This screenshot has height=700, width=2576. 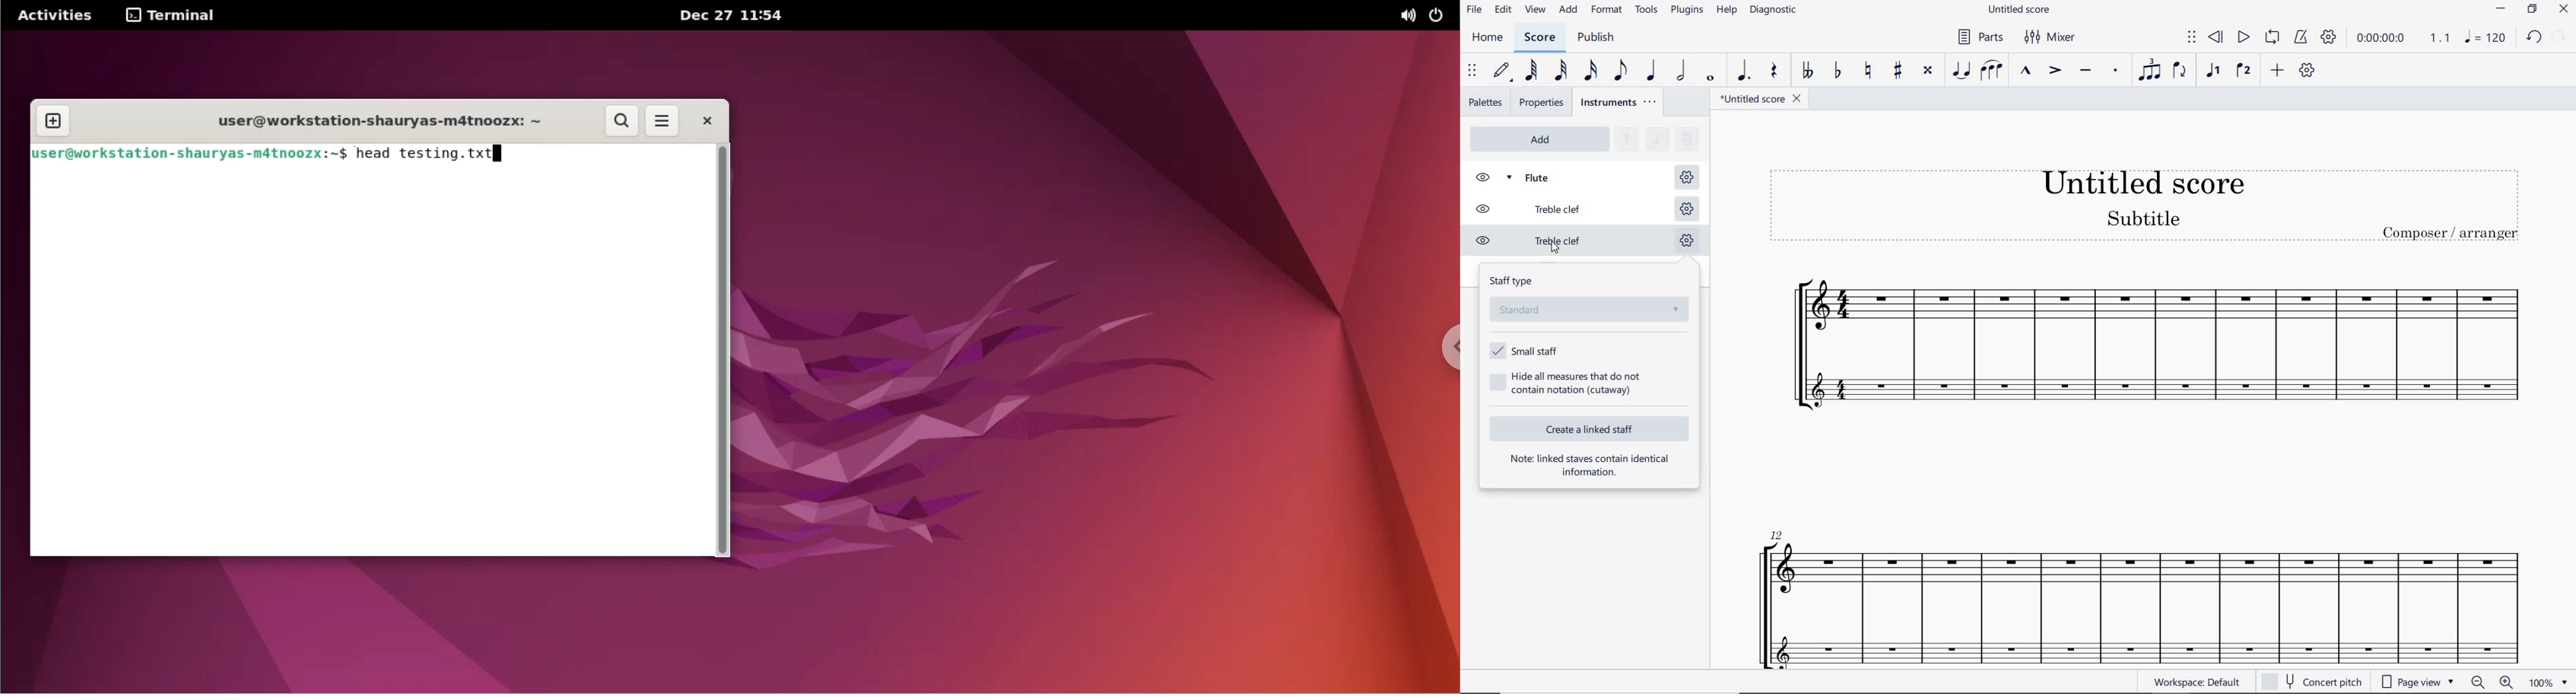 What do you see at coordinates (2560, 35) in the screenshot?
I see `relode` at bounding box center [2560, 35].